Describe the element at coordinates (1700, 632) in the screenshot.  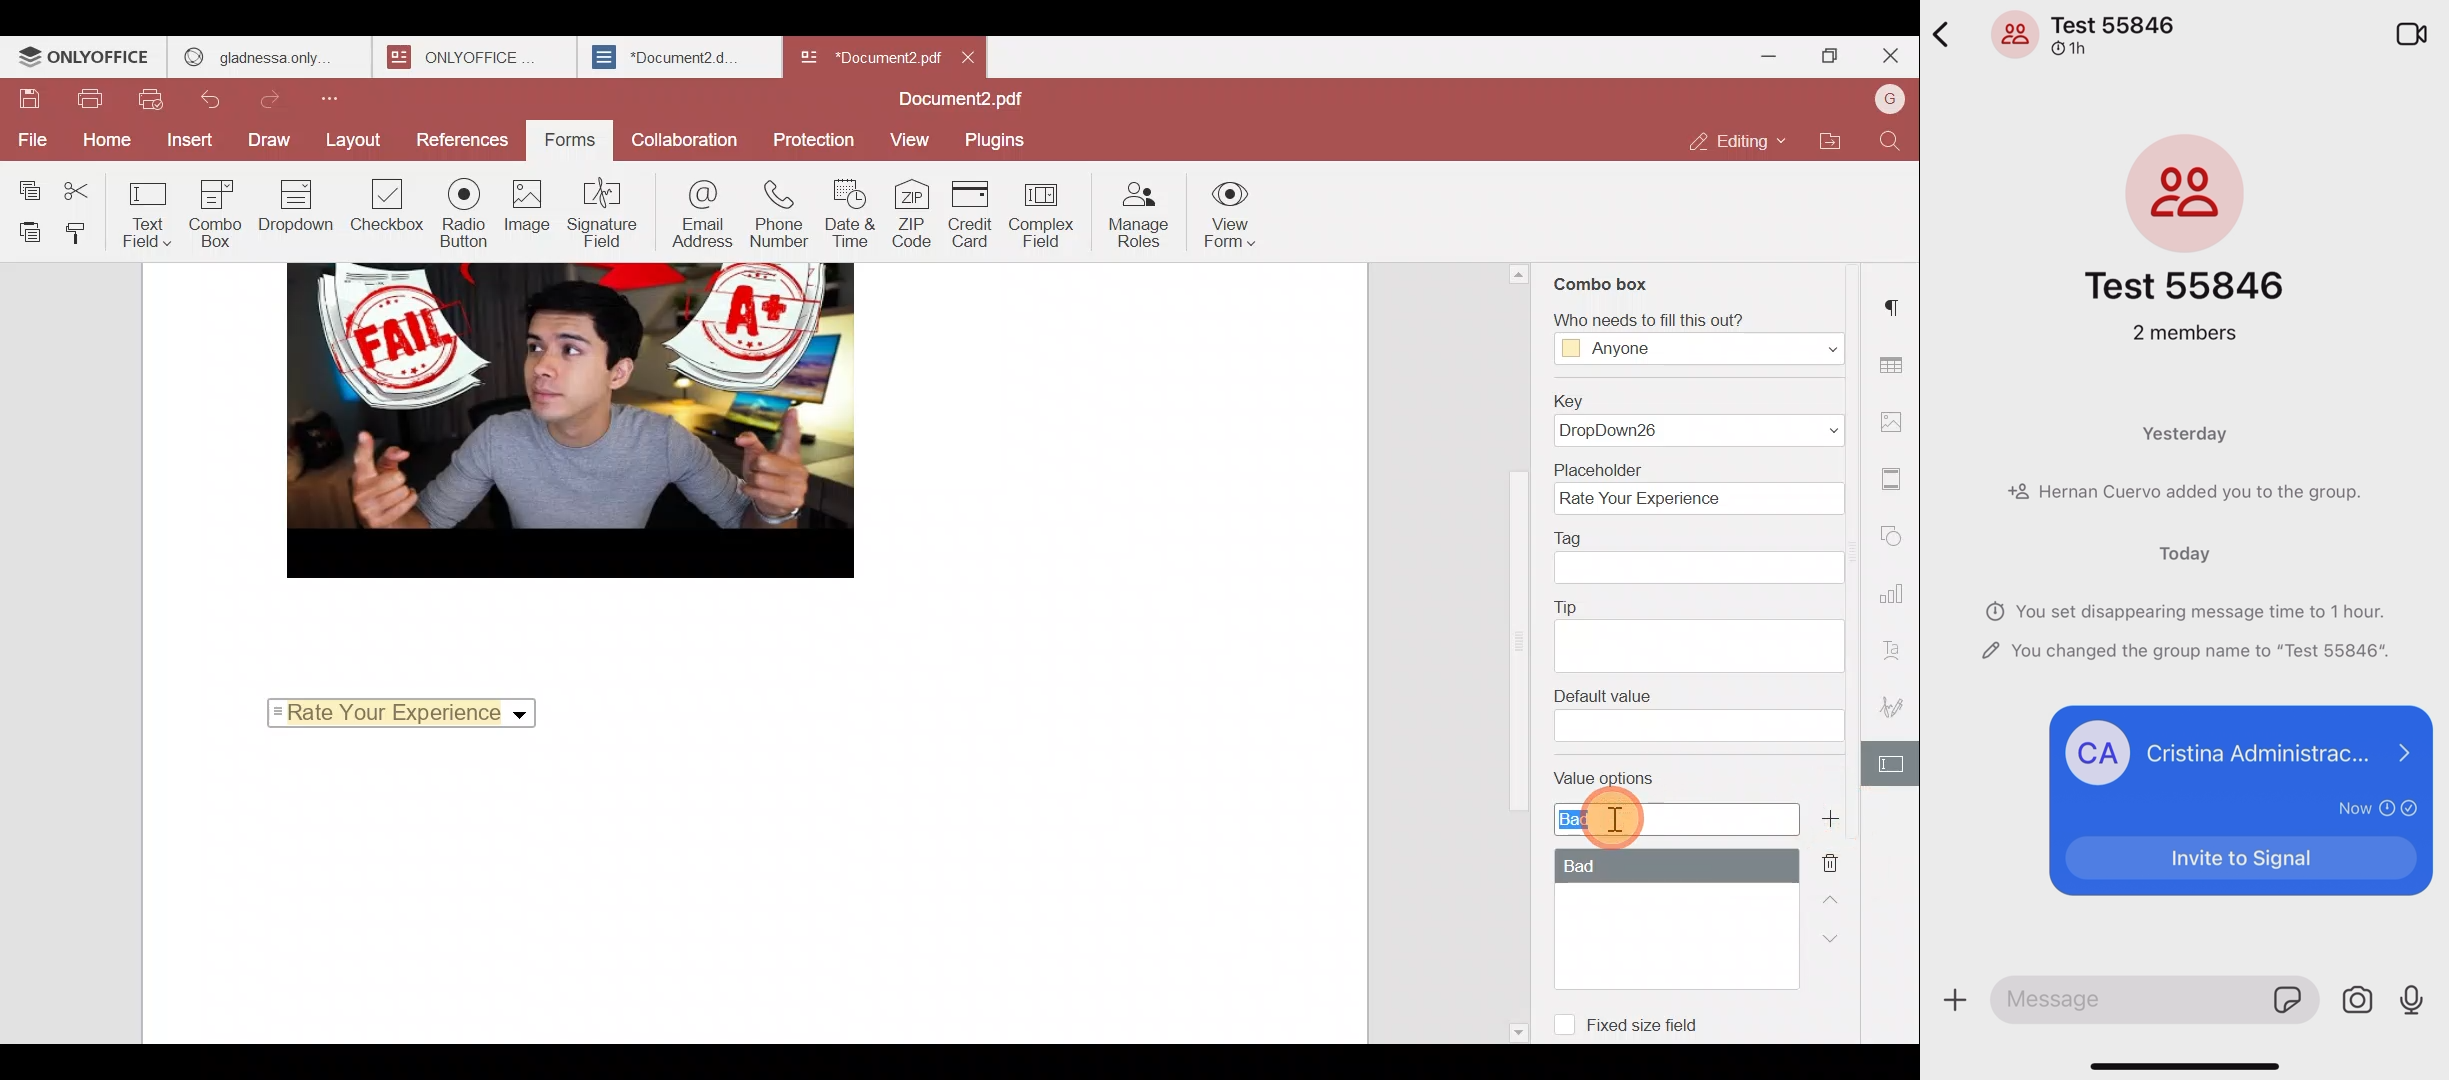
I see `Tip` at that location.